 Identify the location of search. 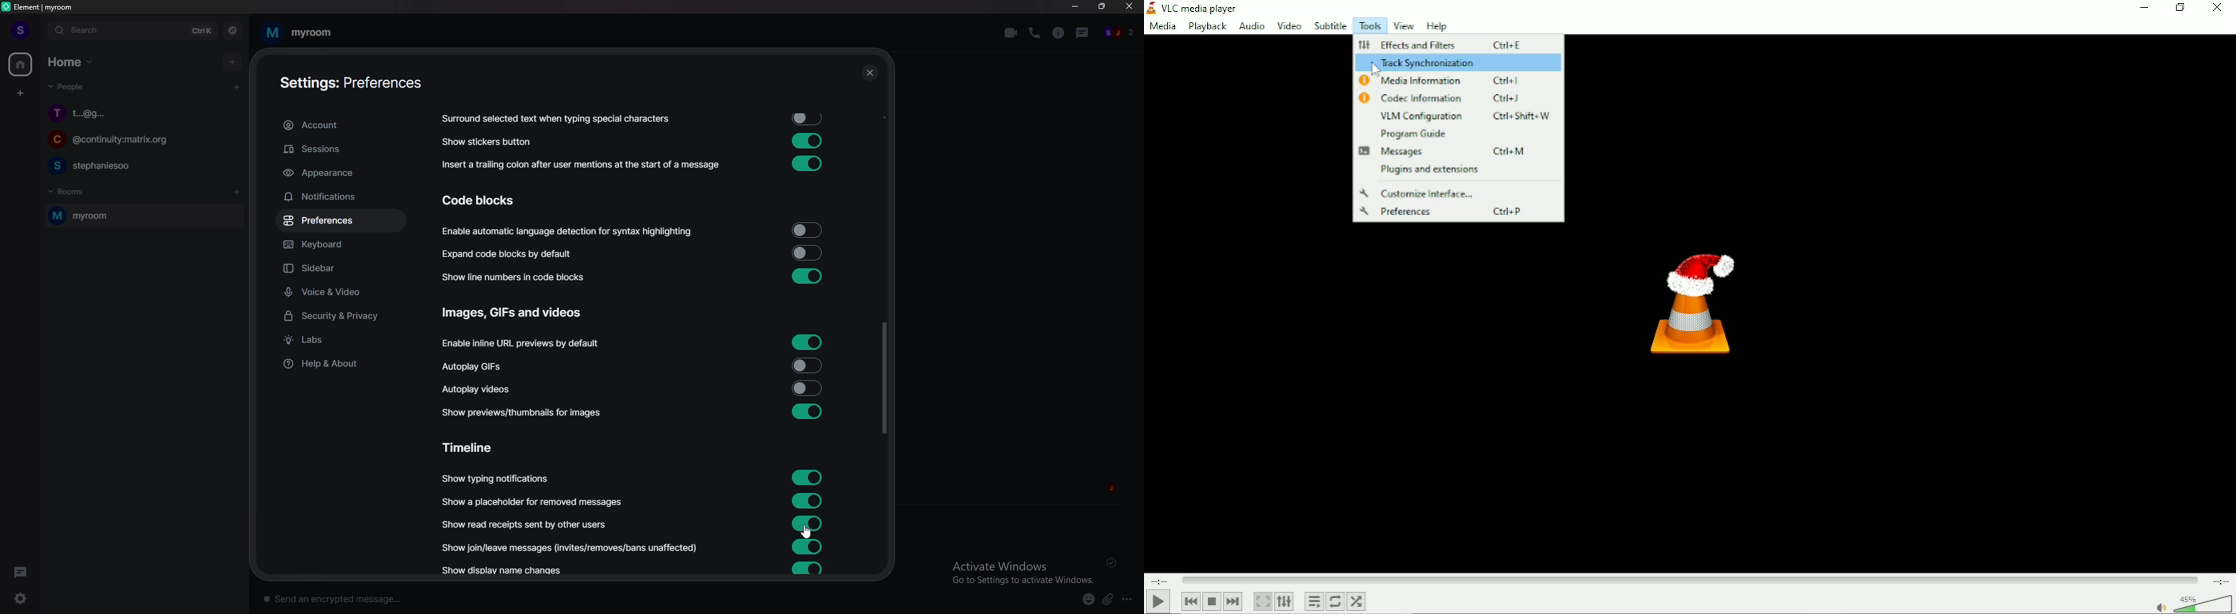
(132, 30).